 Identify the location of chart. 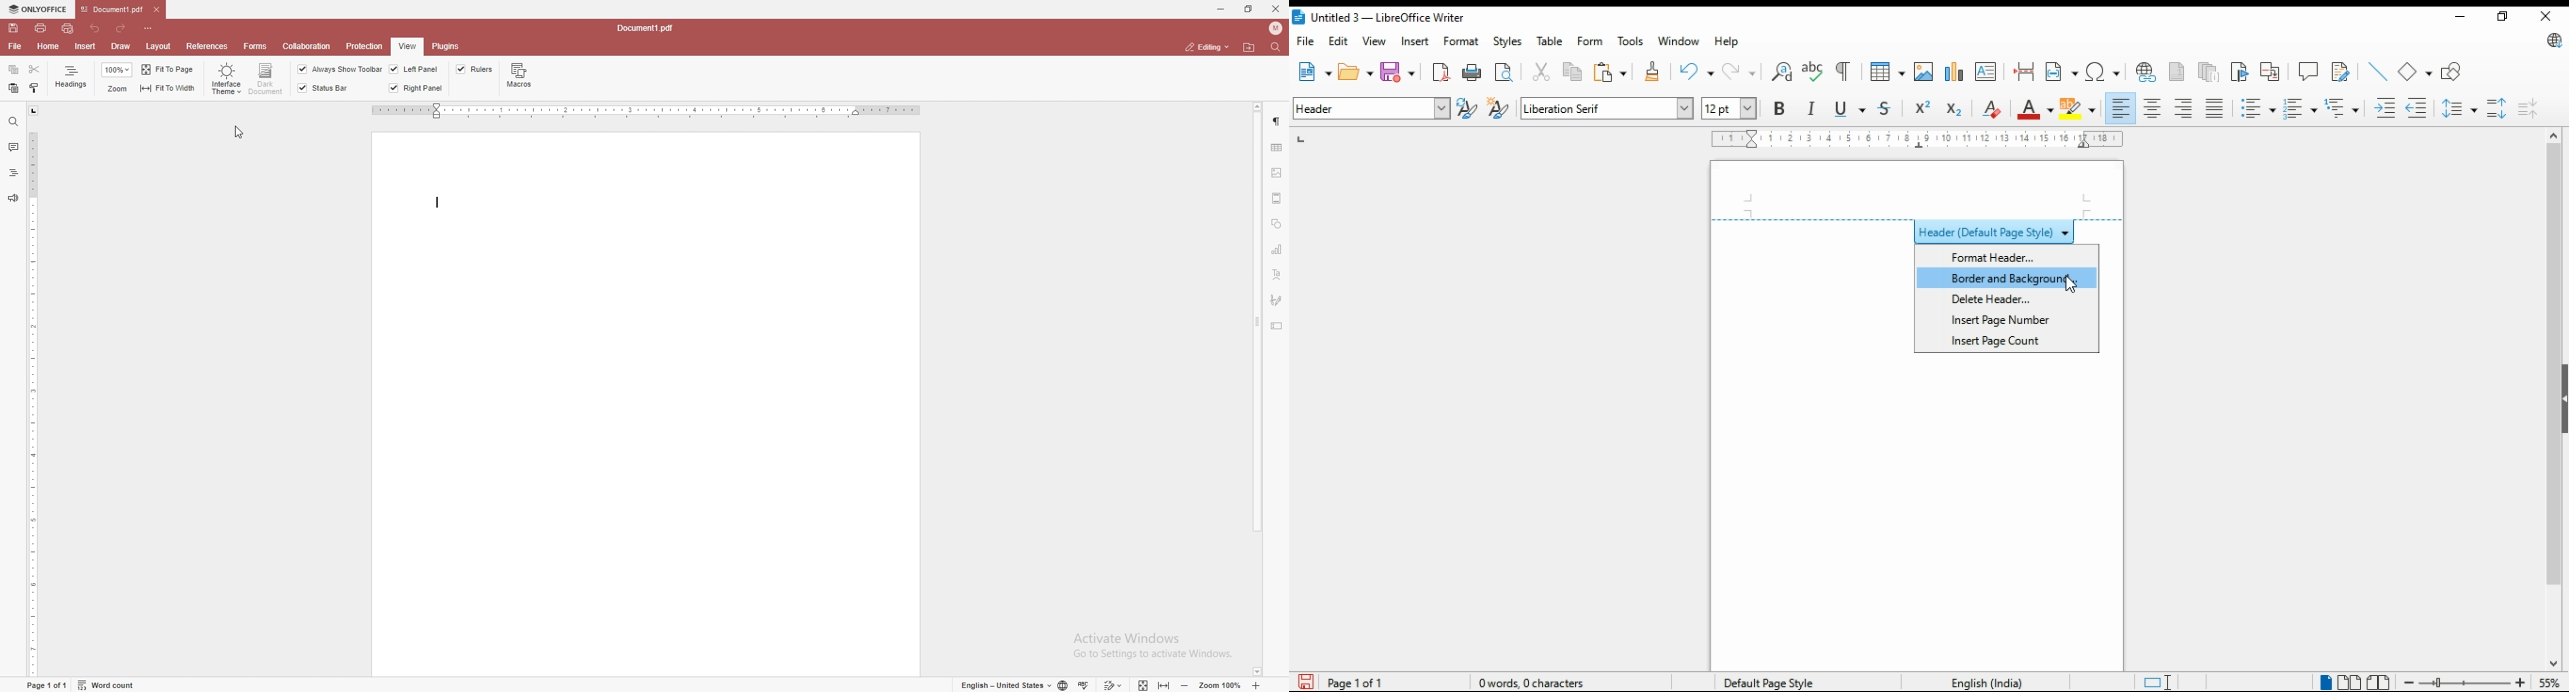
(1279, 251).